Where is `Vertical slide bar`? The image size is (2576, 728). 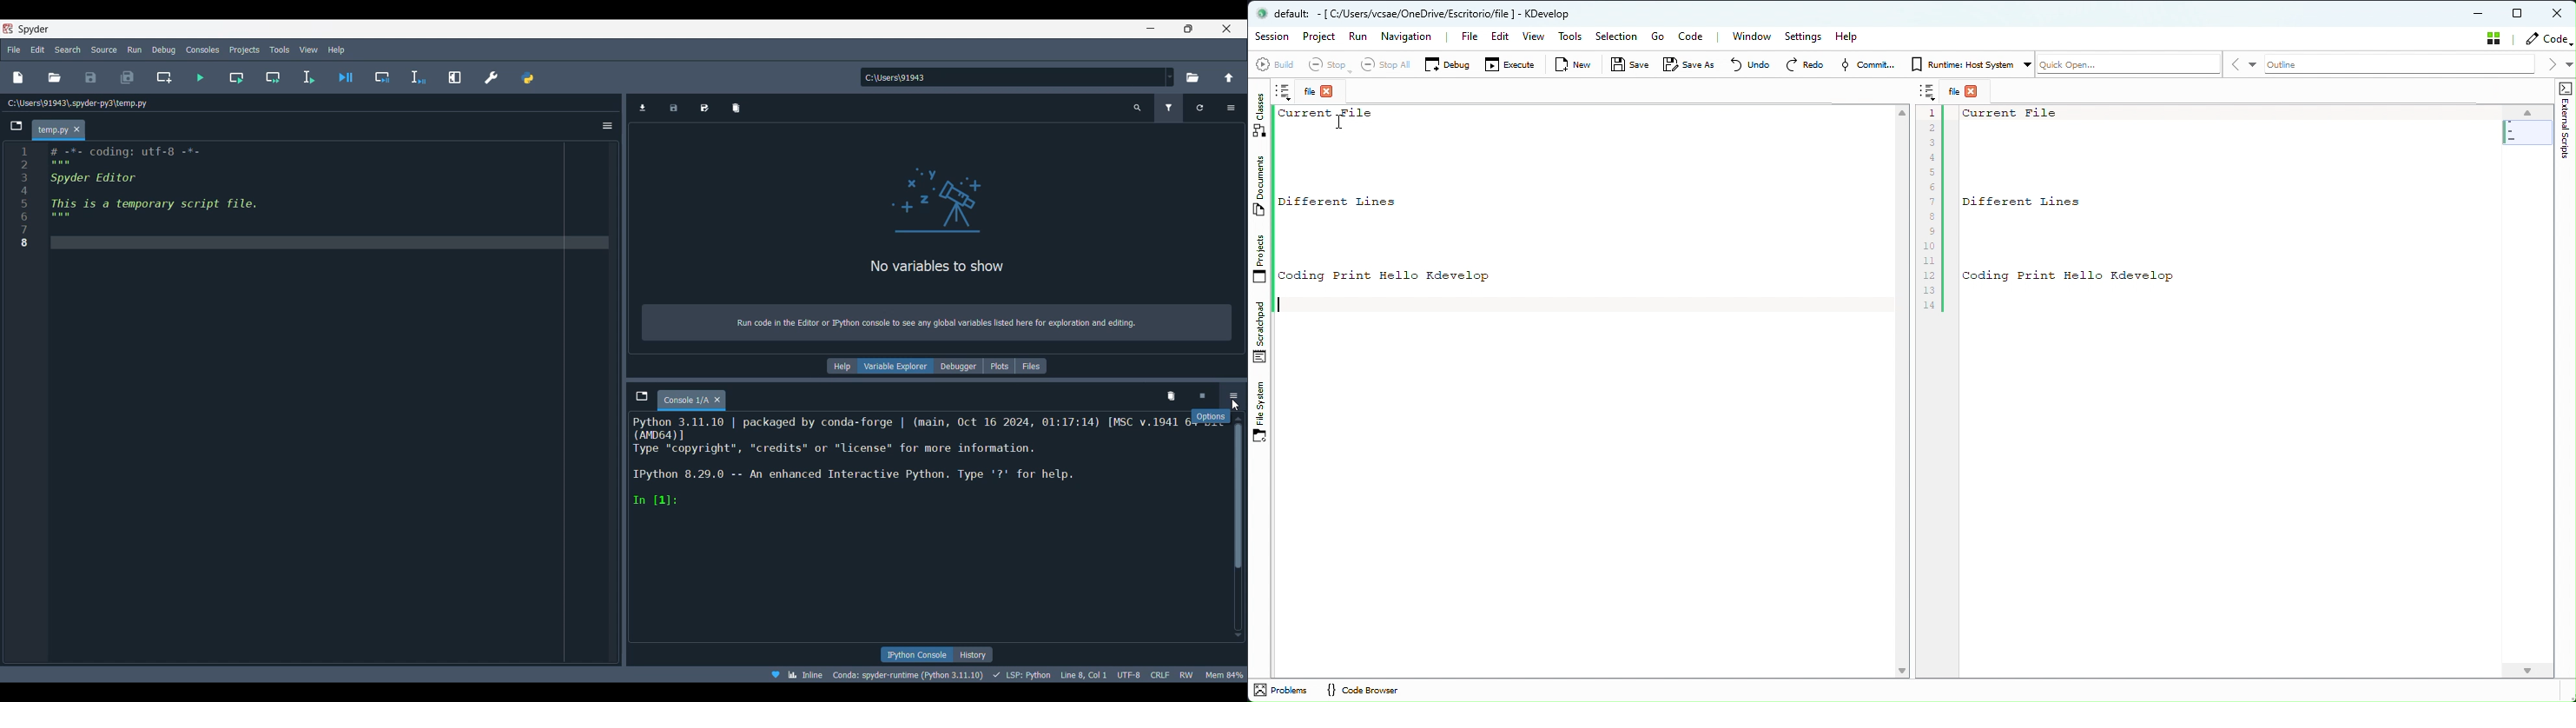 Vertical slide bar is located at coordinates (1238, 527).